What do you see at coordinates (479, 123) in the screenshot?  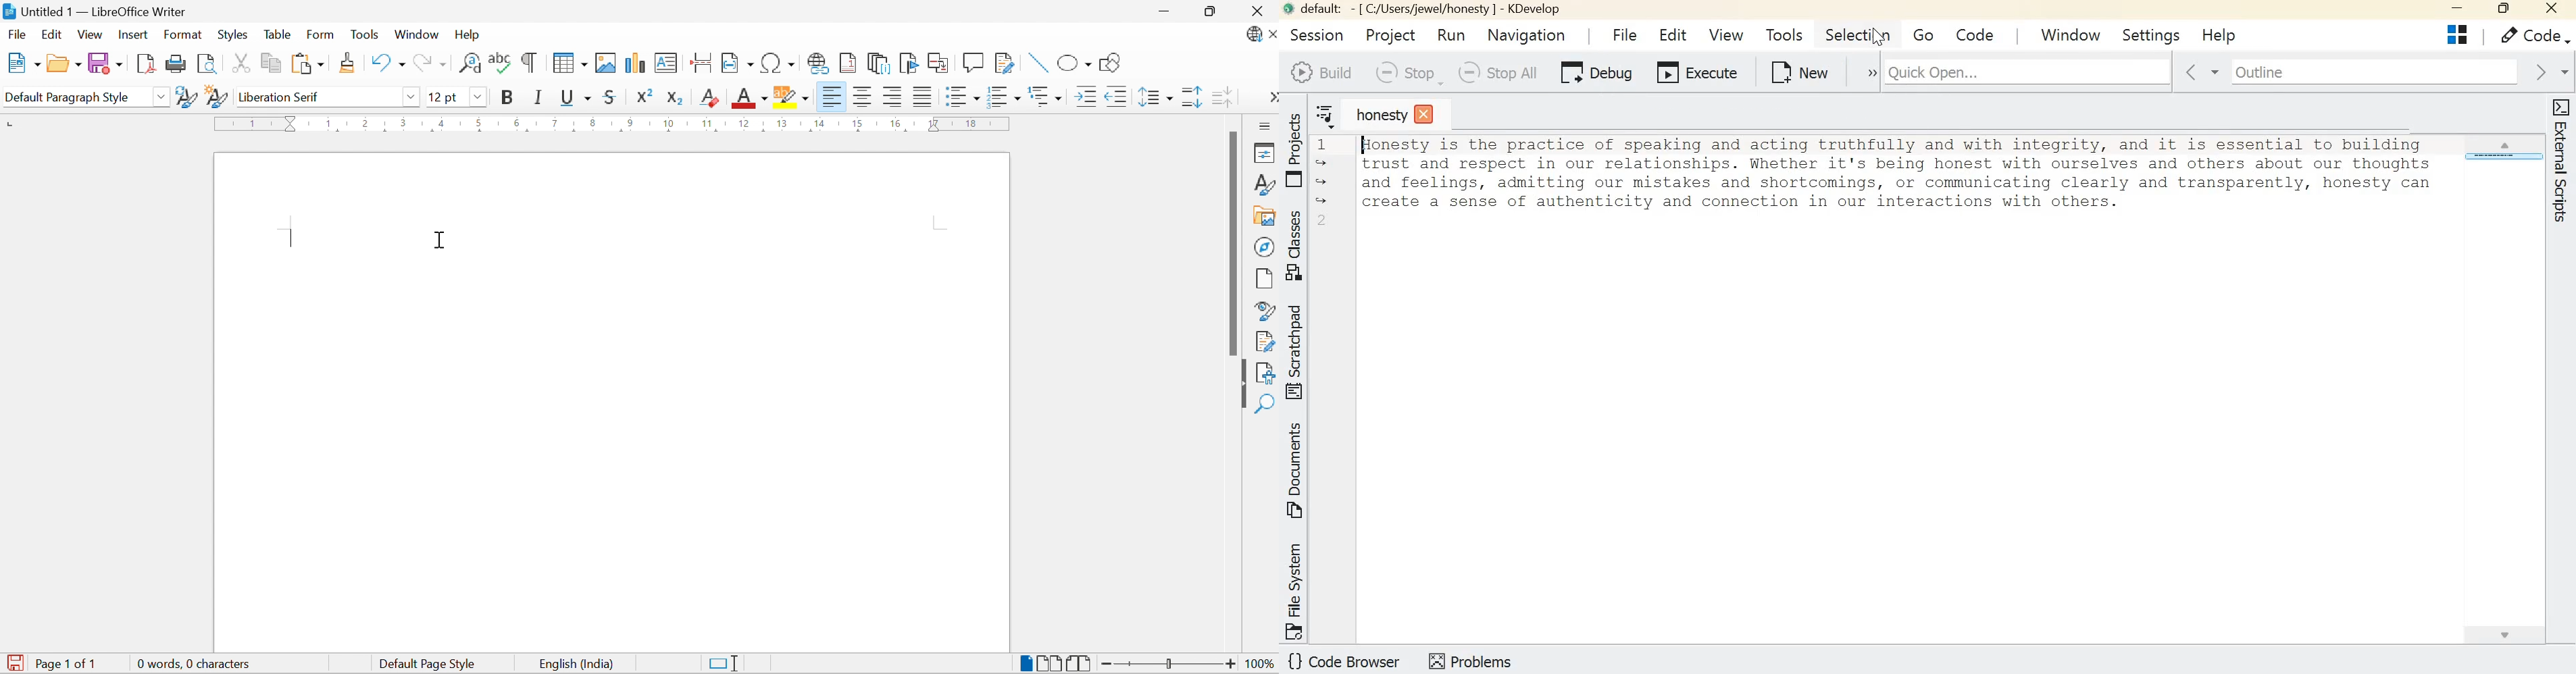 I see `5` at bounding box center [479, 123].